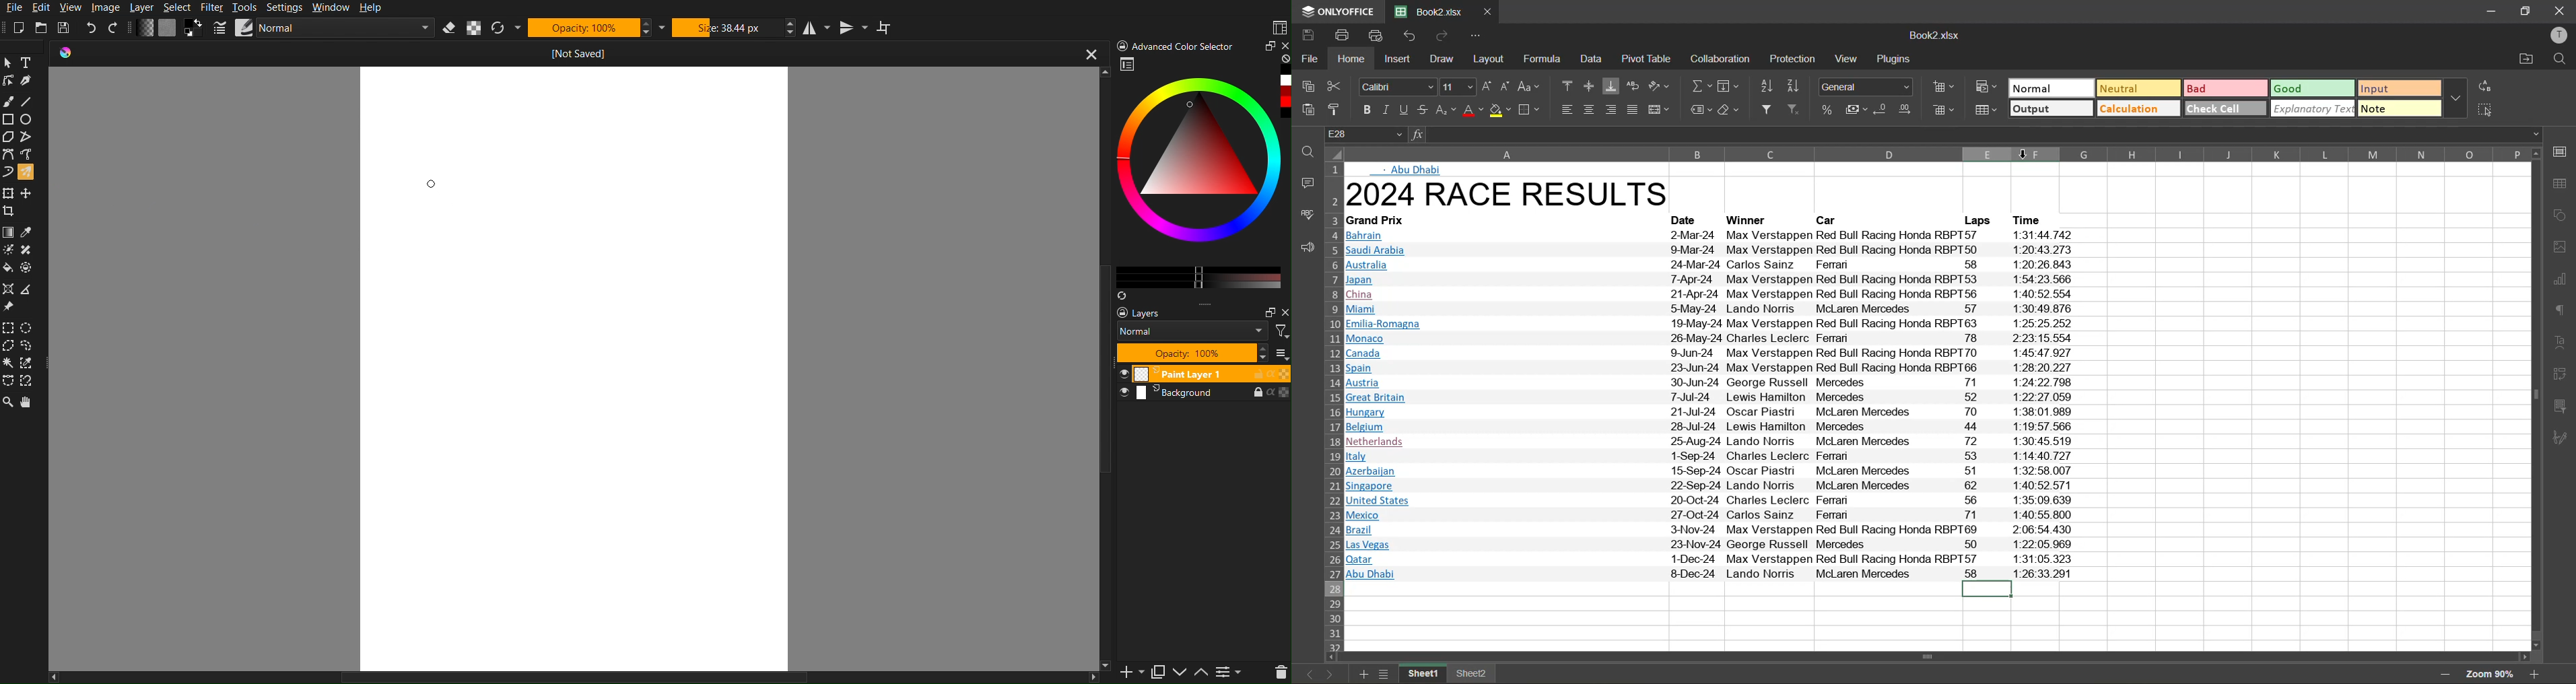  I want to click on paste, so click(1306, 110).